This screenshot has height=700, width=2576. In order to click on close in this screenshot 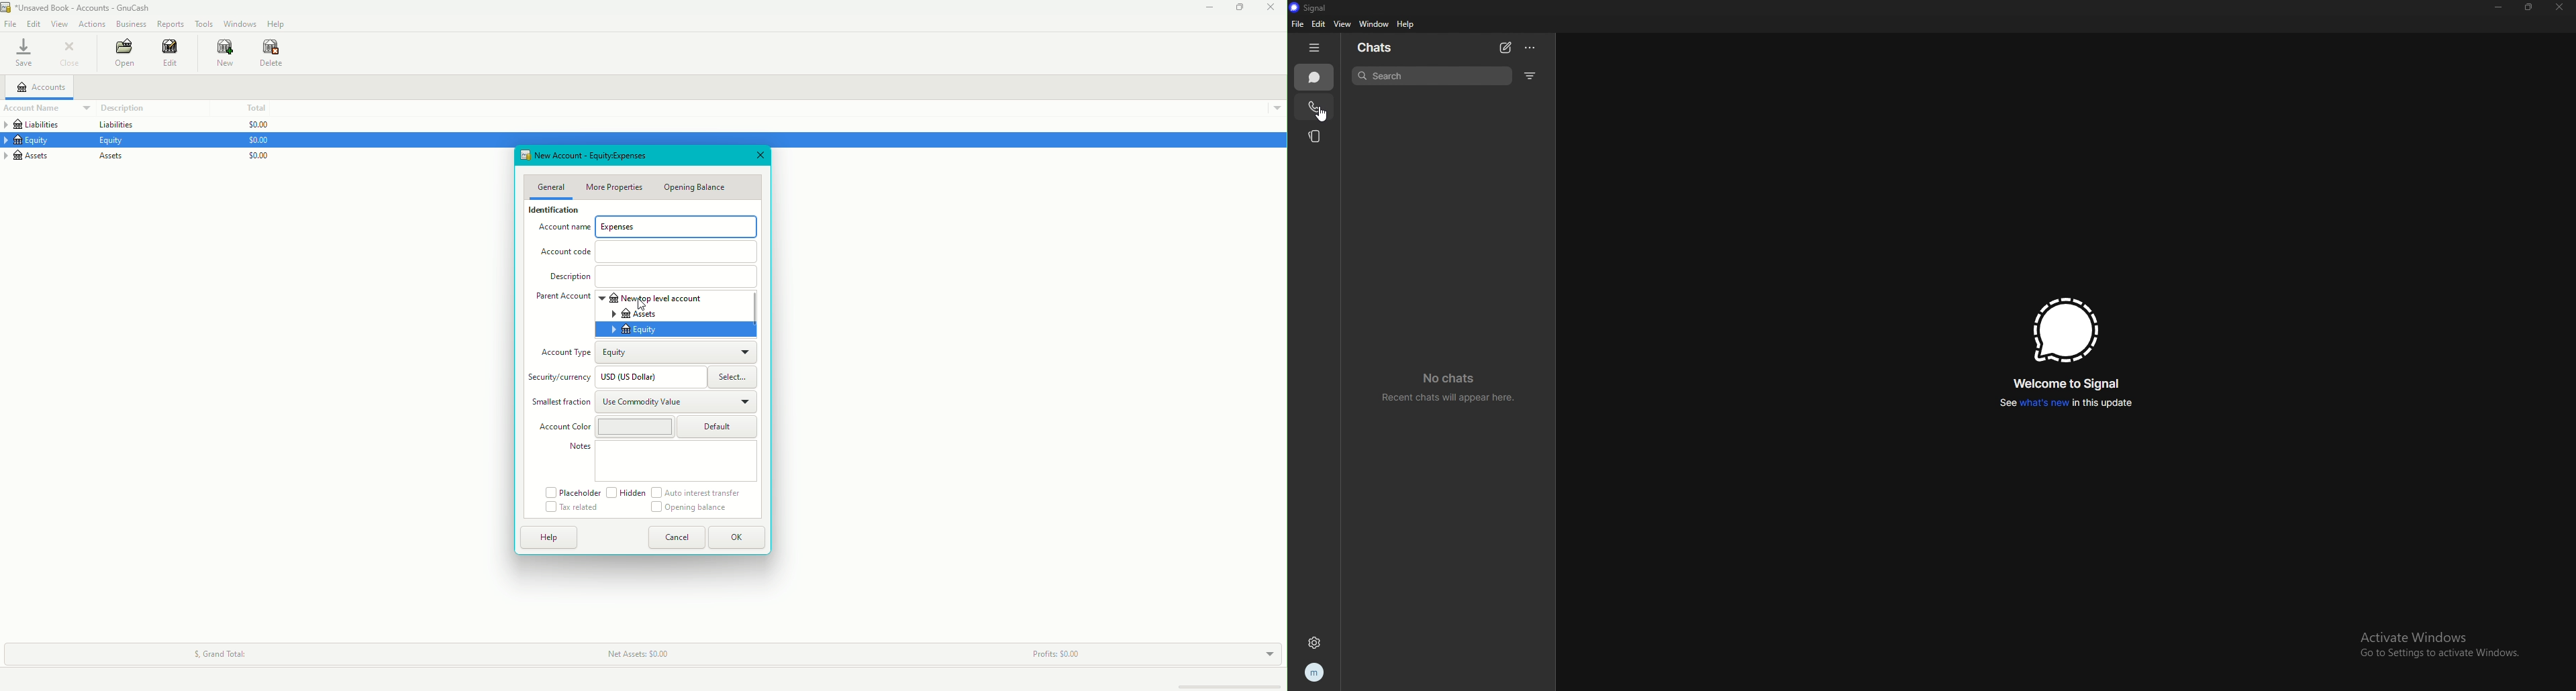, I will do `click(2561, 7)`.